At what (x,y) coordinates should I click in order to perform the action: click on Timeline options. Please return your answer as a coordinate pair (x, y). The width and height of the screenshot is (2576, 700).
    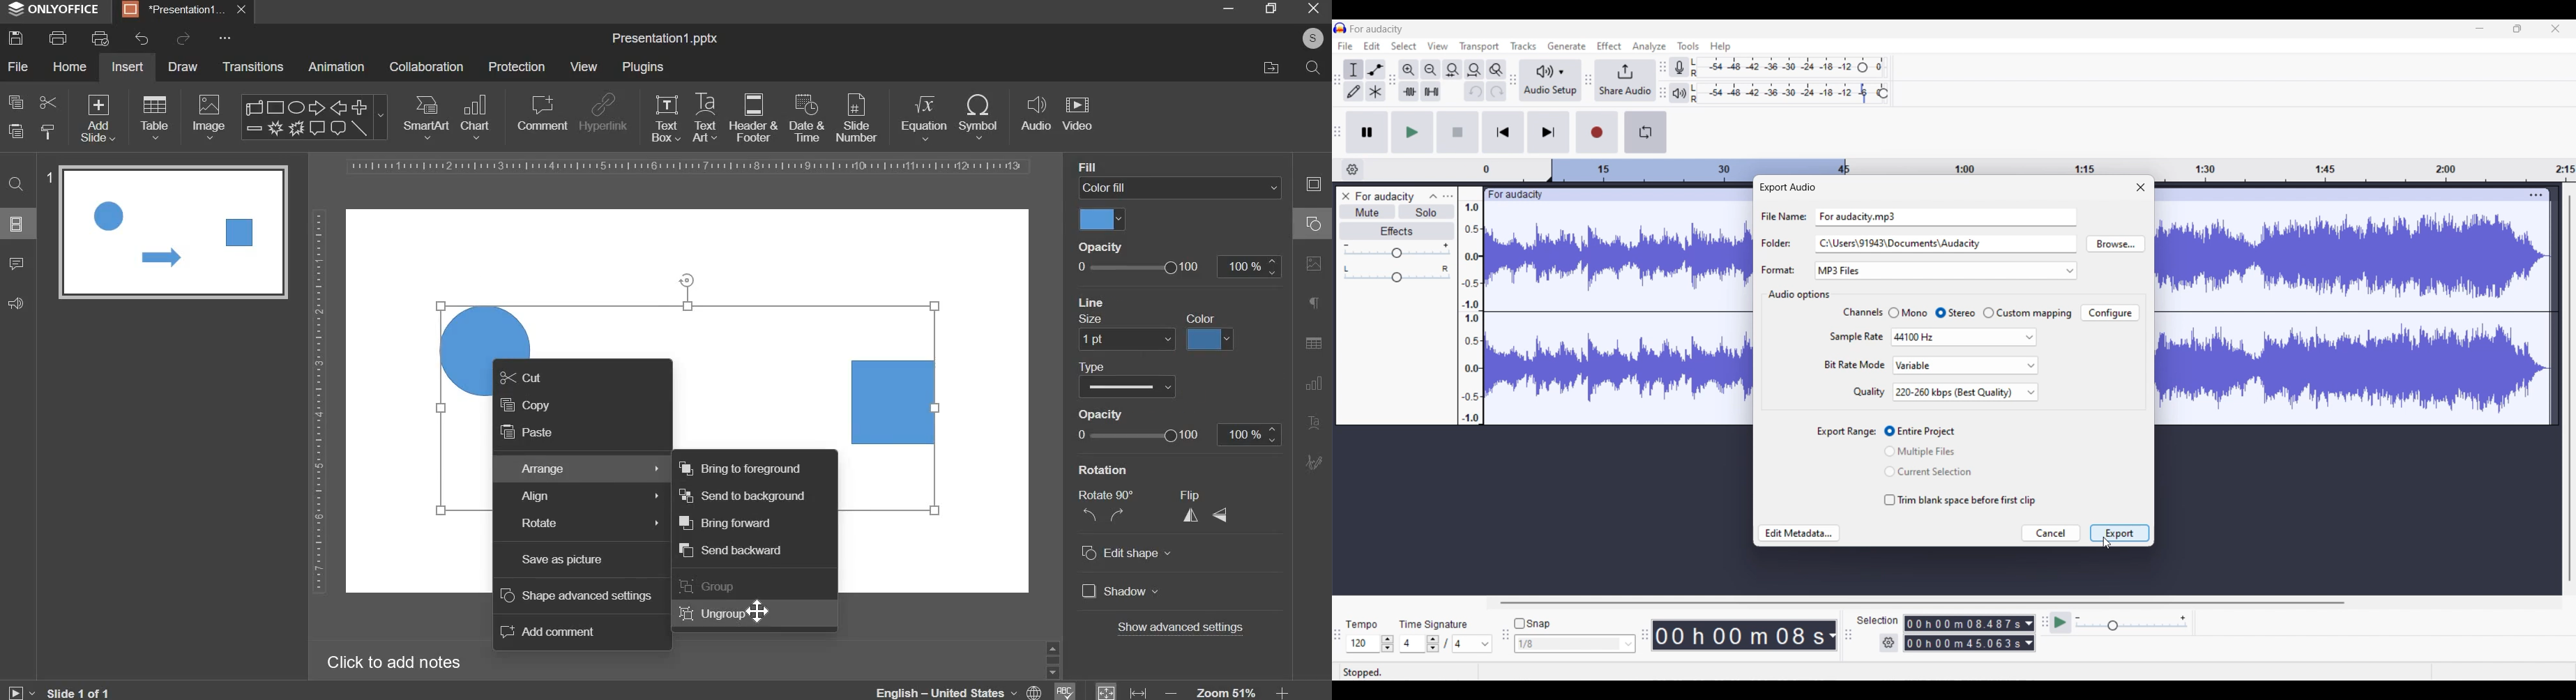
    Looking at the image, I should click on (1353, 170).